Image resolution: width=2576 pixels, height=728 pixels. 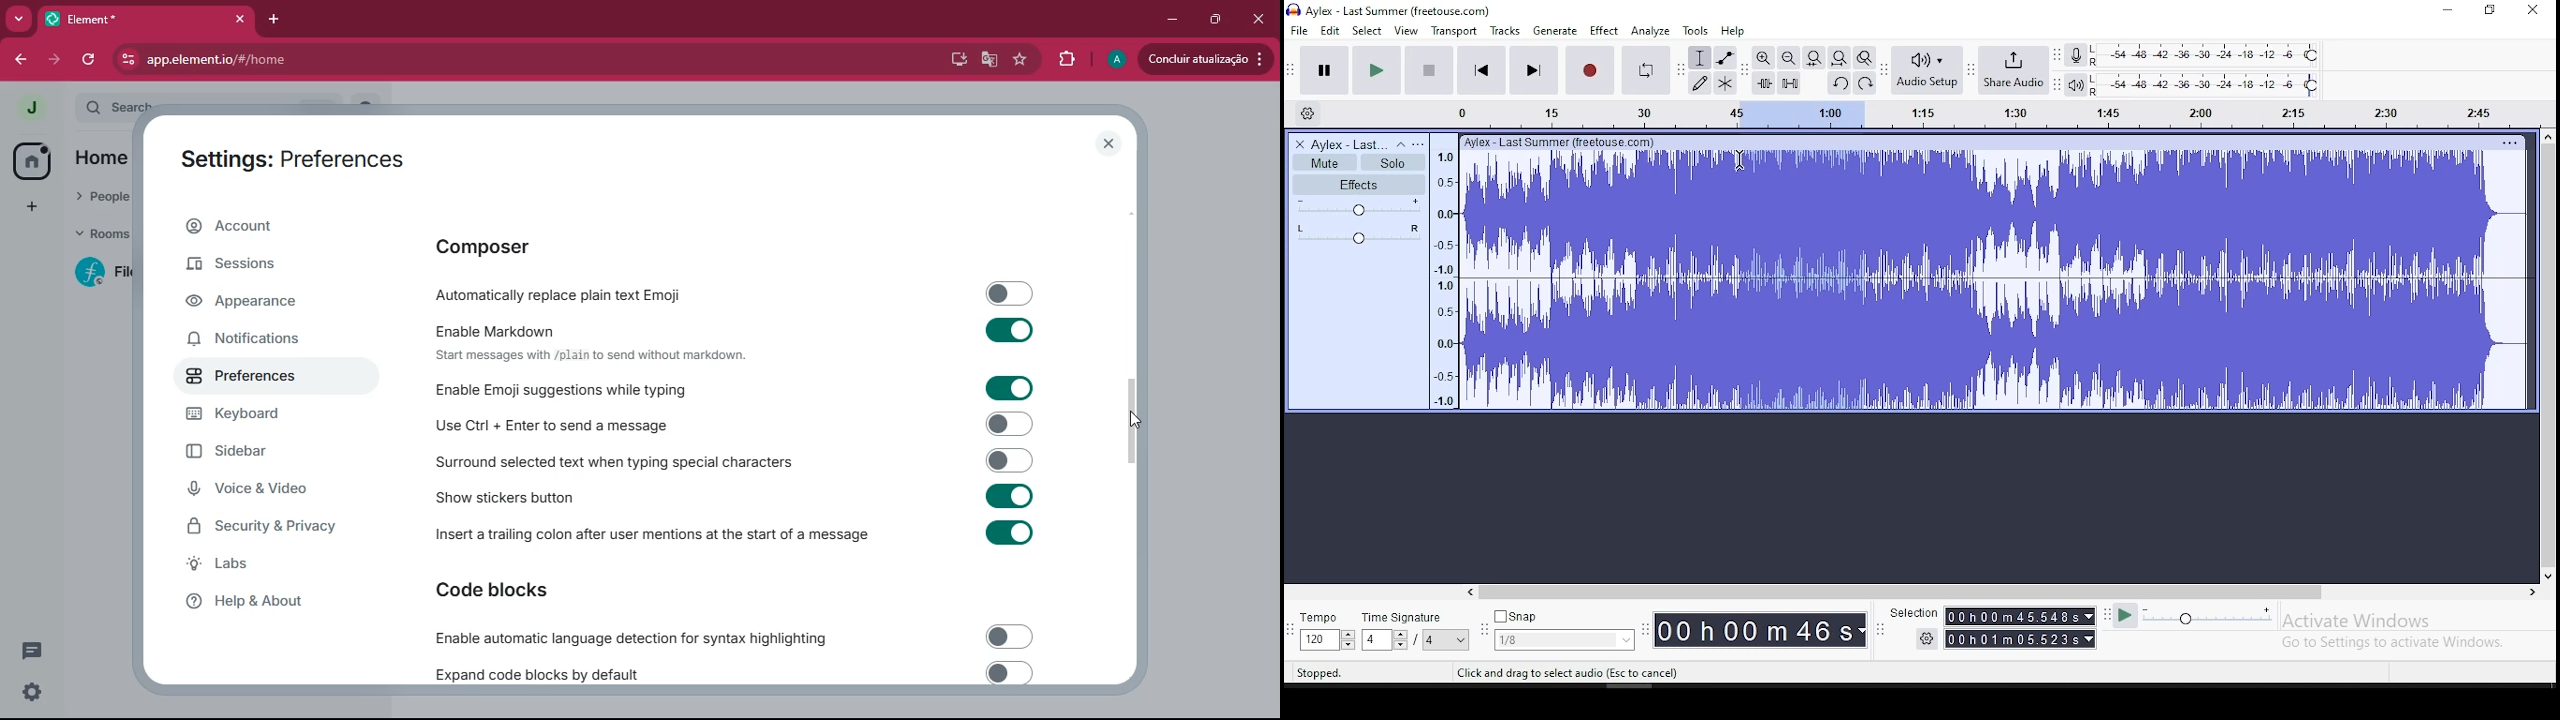 I want to click on scroll bar, so click(x=2548, y=356).